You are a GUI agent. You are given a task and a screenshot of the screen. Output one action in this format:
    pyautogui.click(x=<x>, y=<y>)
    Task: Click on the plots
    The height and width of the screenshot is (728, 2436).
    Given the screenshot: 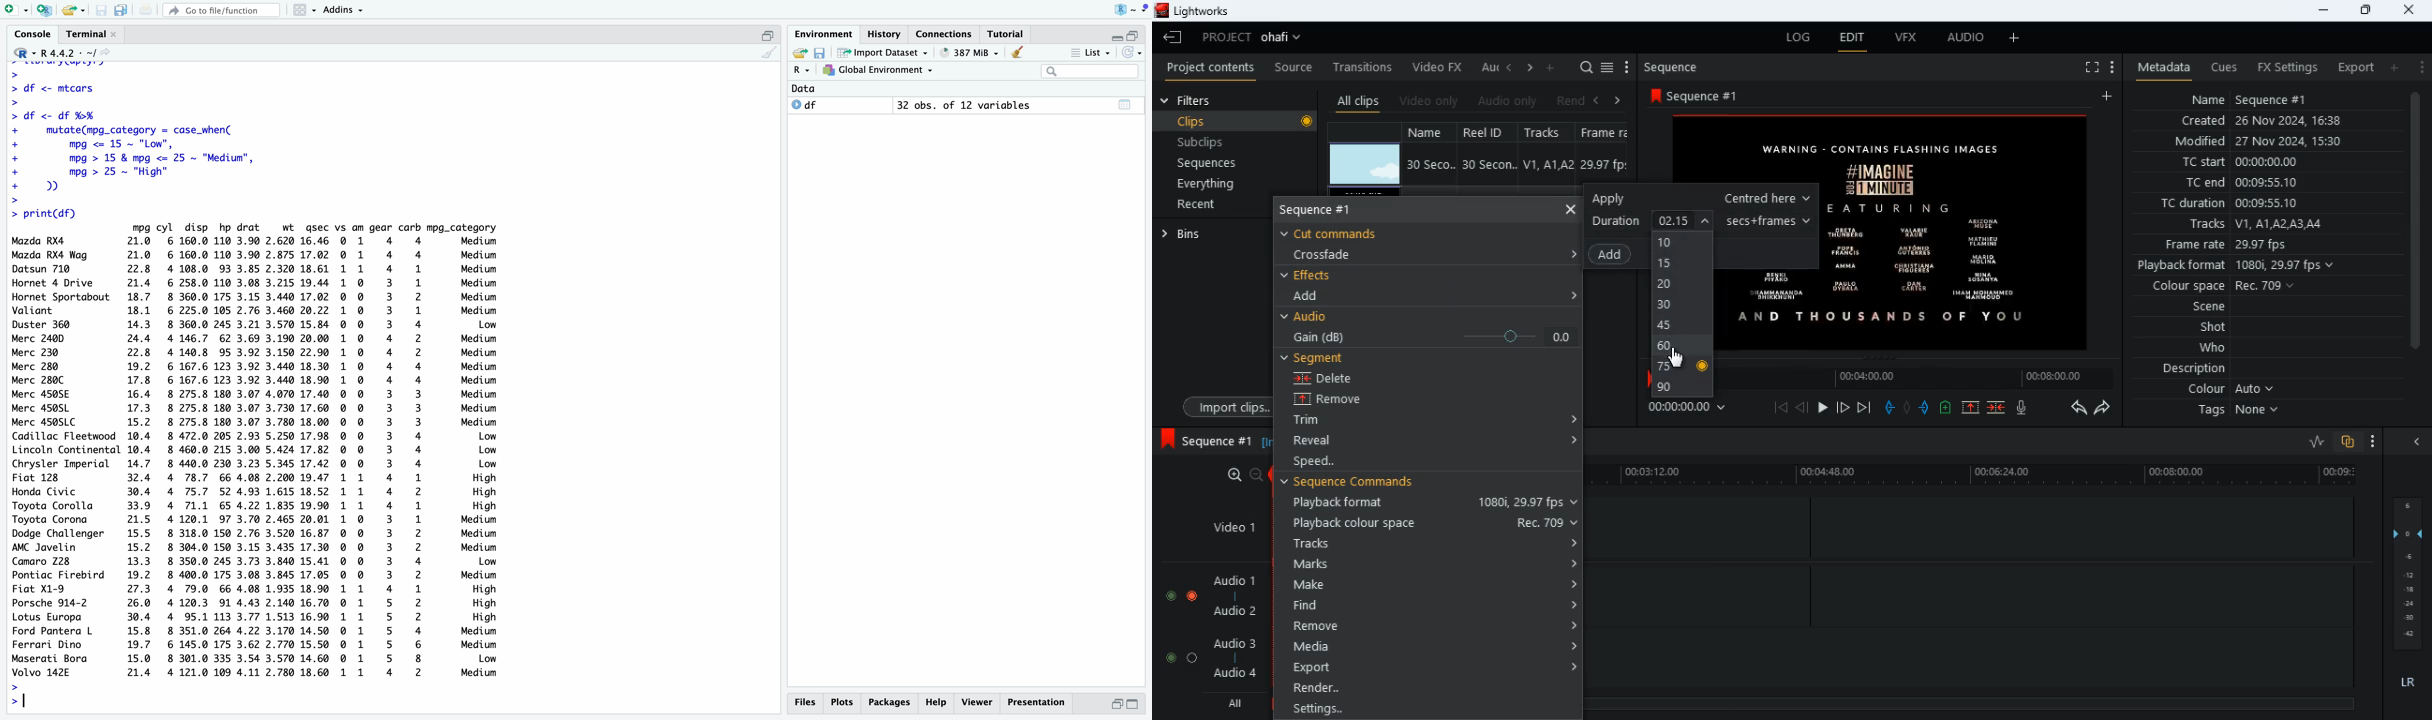 What is the action you would take?
    pyautogui.click(x=843, y=704)
    